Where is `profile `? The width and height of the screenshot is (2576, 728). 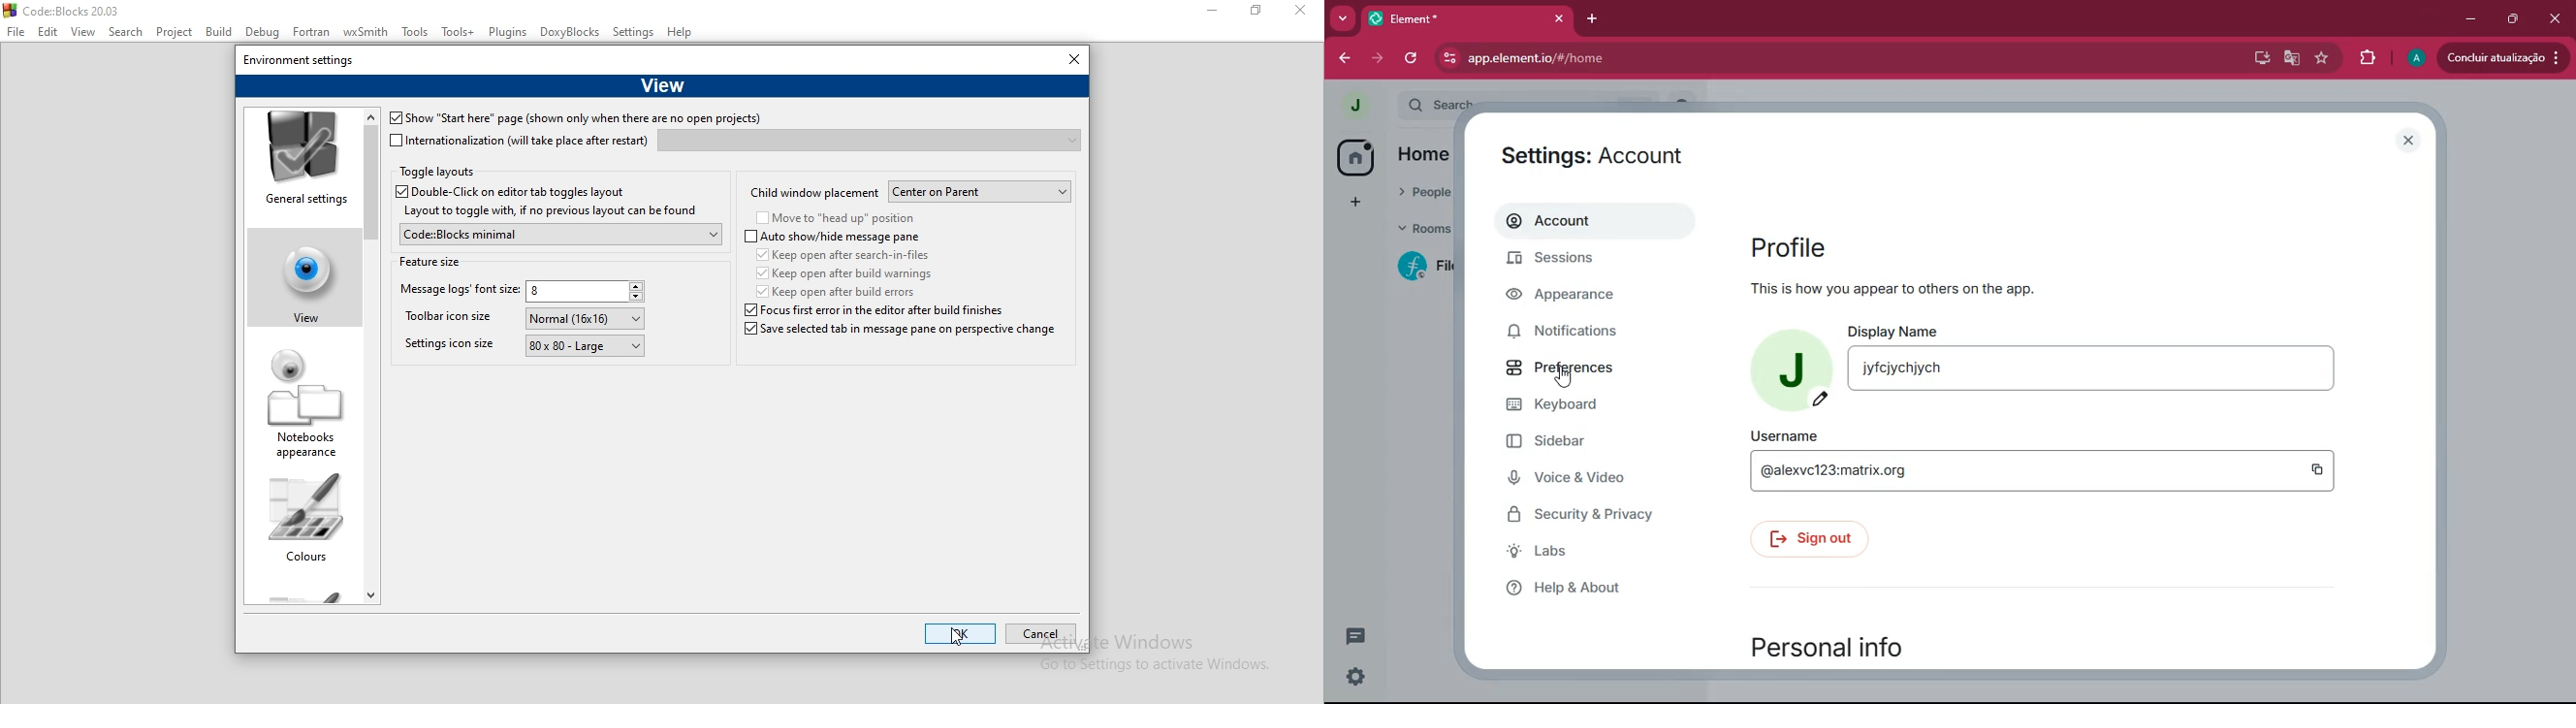 profile  is located at coordinates (2411, 59).